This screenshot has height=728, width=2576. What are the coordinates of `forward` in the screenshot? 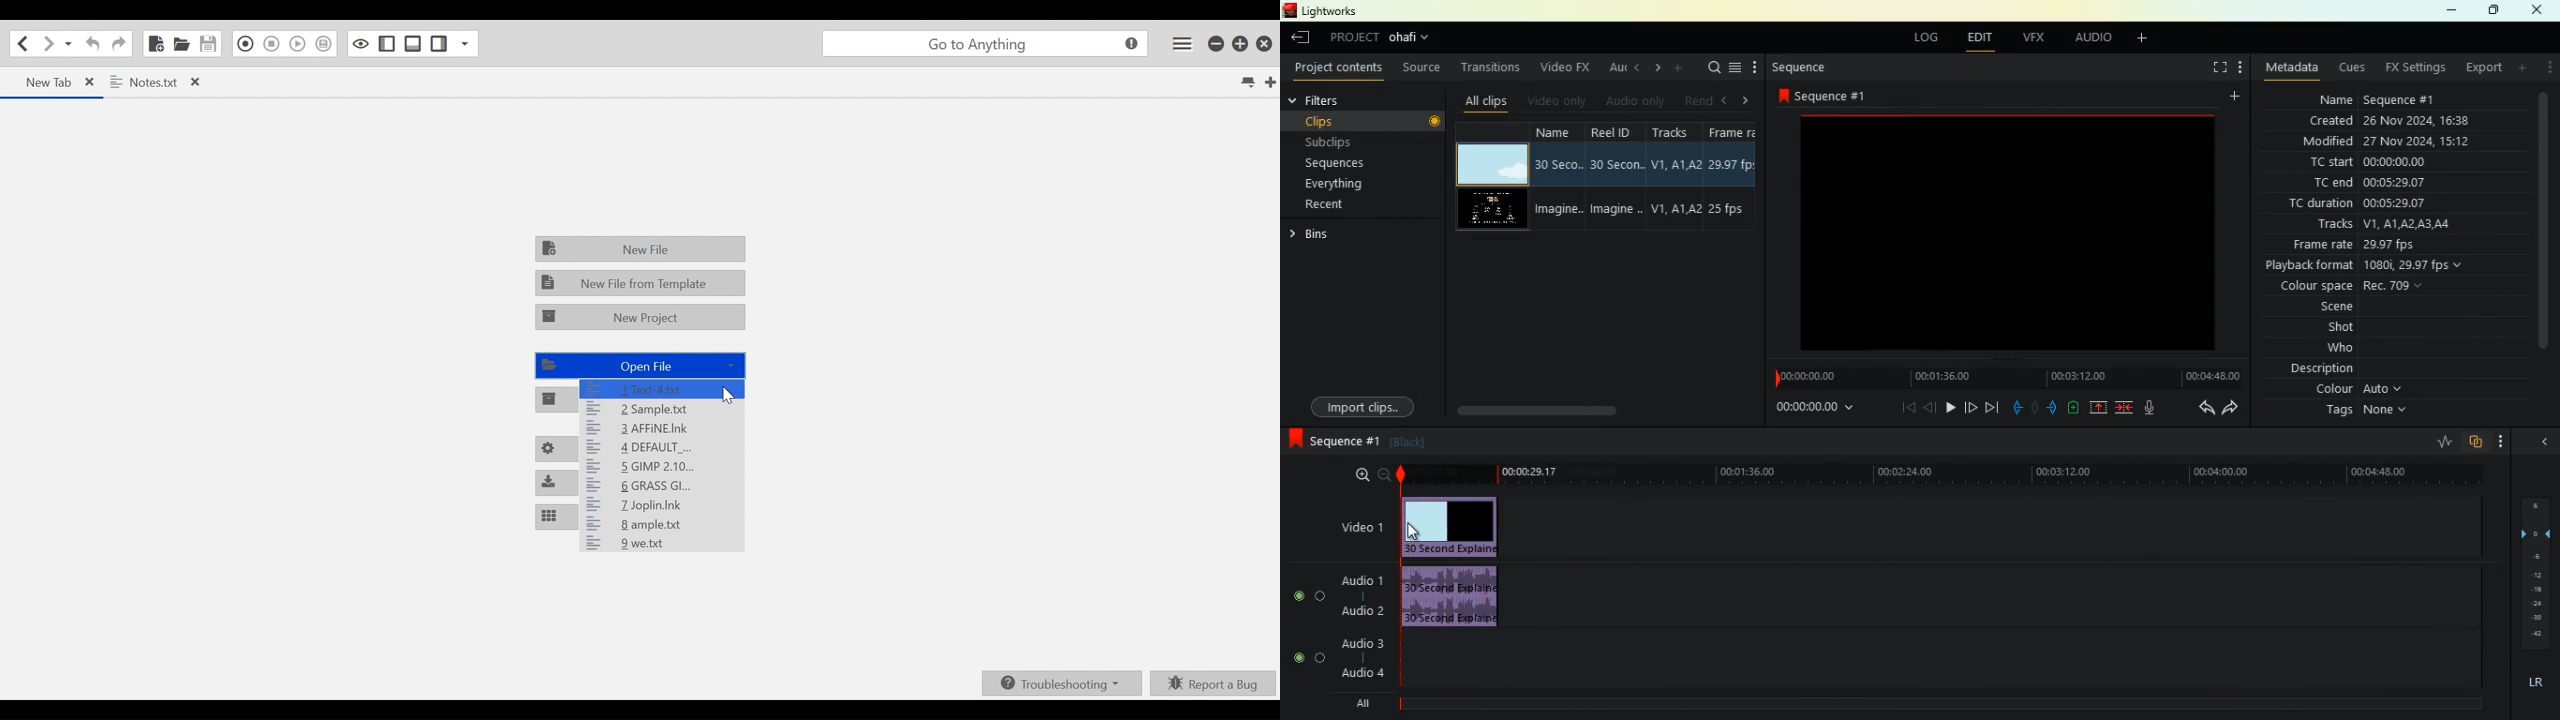 It's located at (2233, 408).